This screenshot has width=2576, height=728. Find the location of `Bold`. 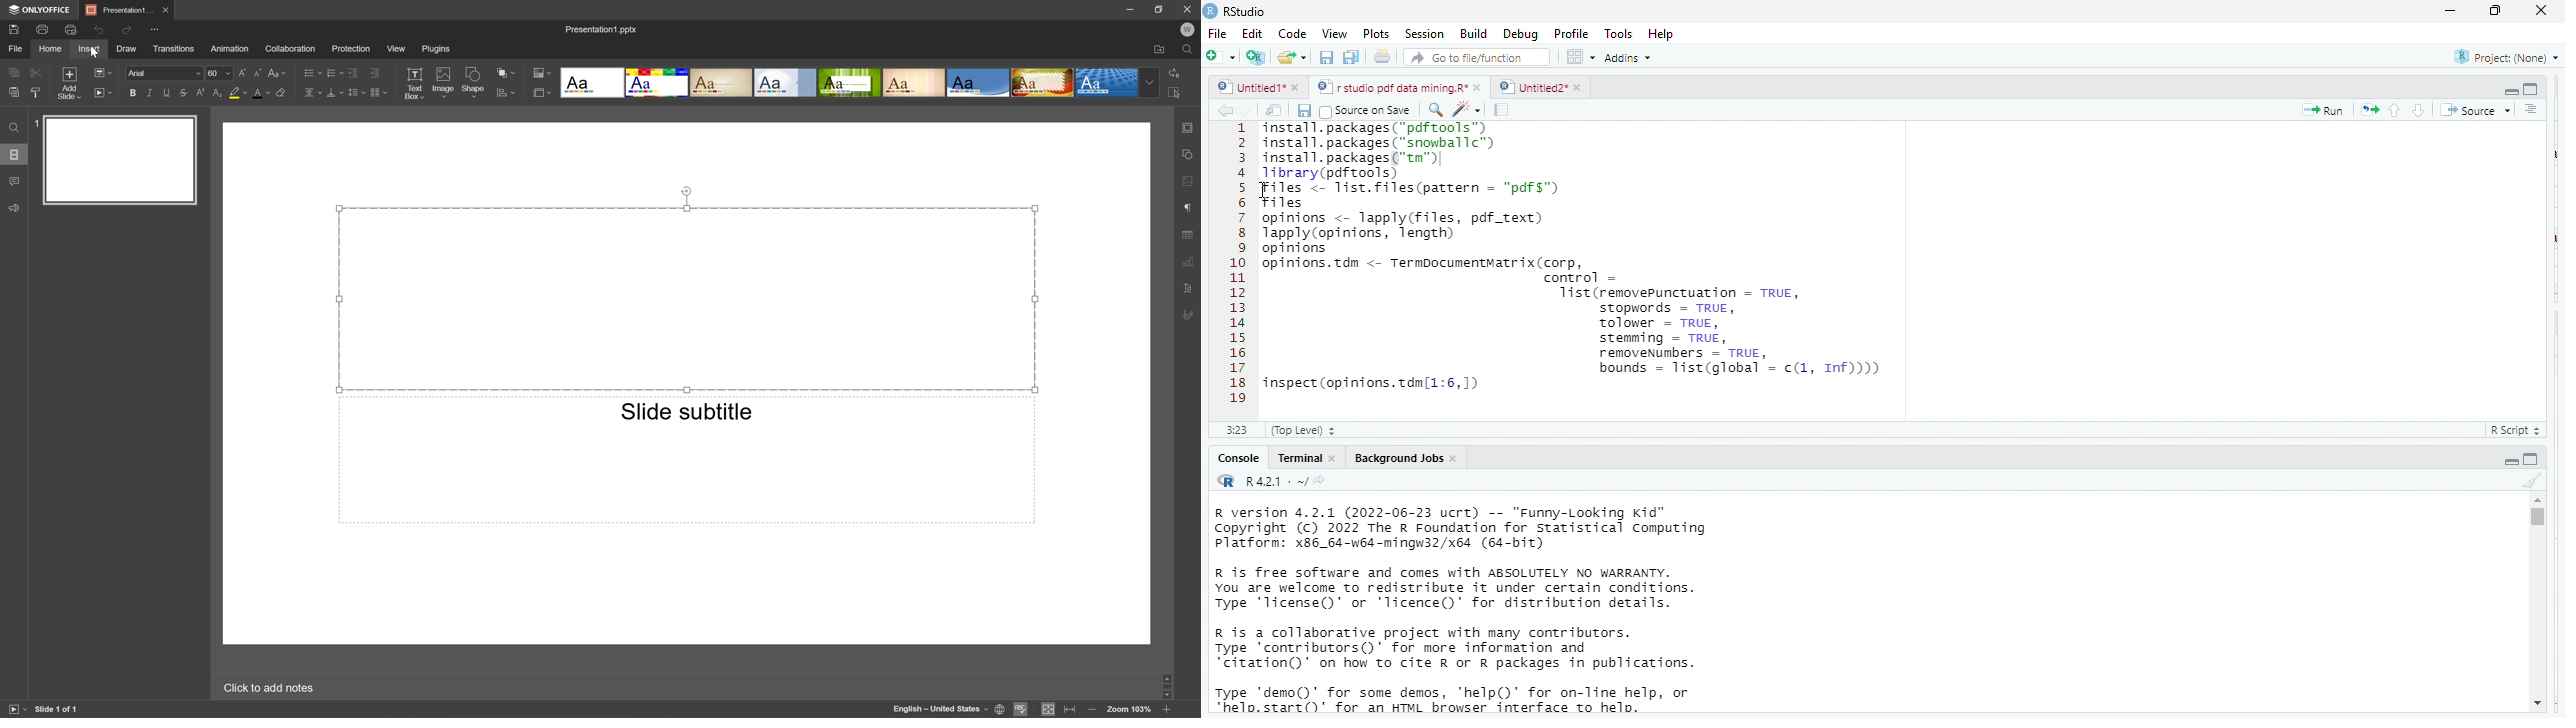

Bold is located at coordinates (130, 92).